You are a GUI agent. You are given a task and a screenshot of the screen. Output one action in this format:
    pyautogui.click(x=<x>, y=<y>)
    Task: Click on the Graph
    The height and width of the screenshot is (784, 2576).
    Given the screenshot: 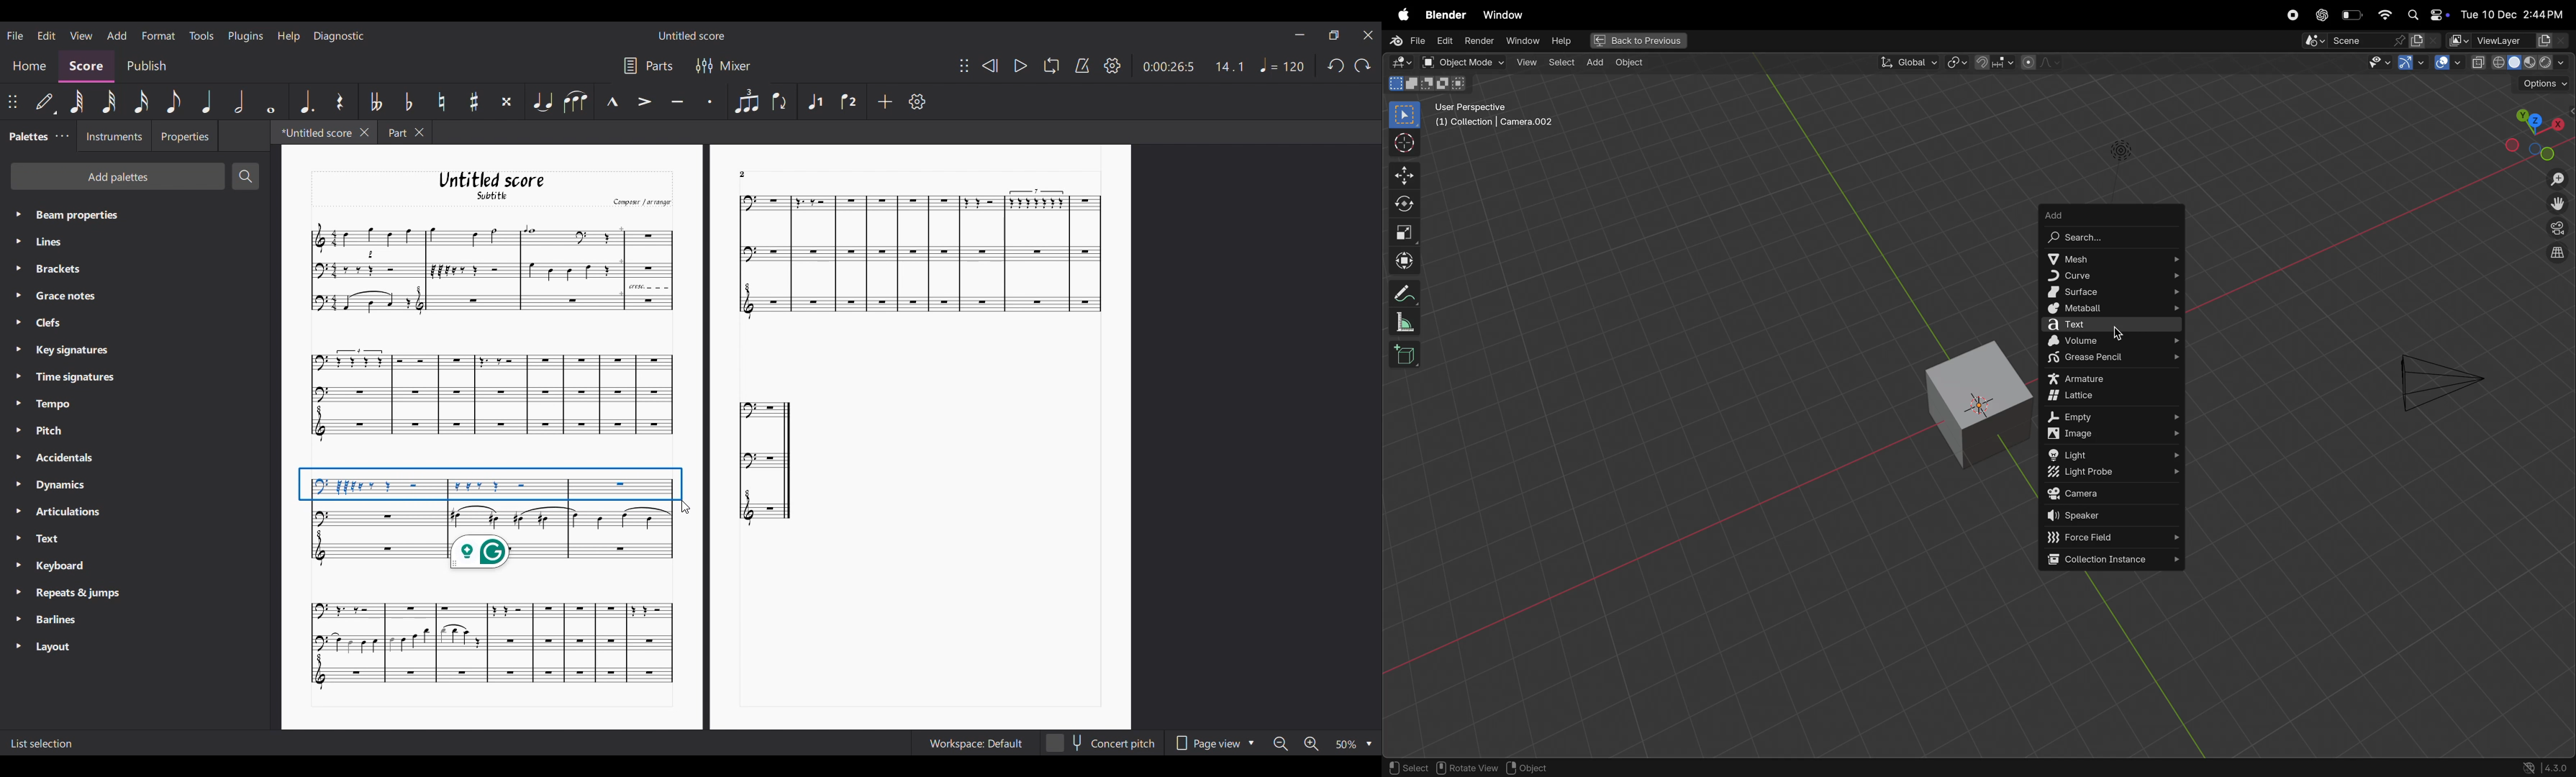 What is the action you would take?
    pyautogui.click(x=490, y=396)
    